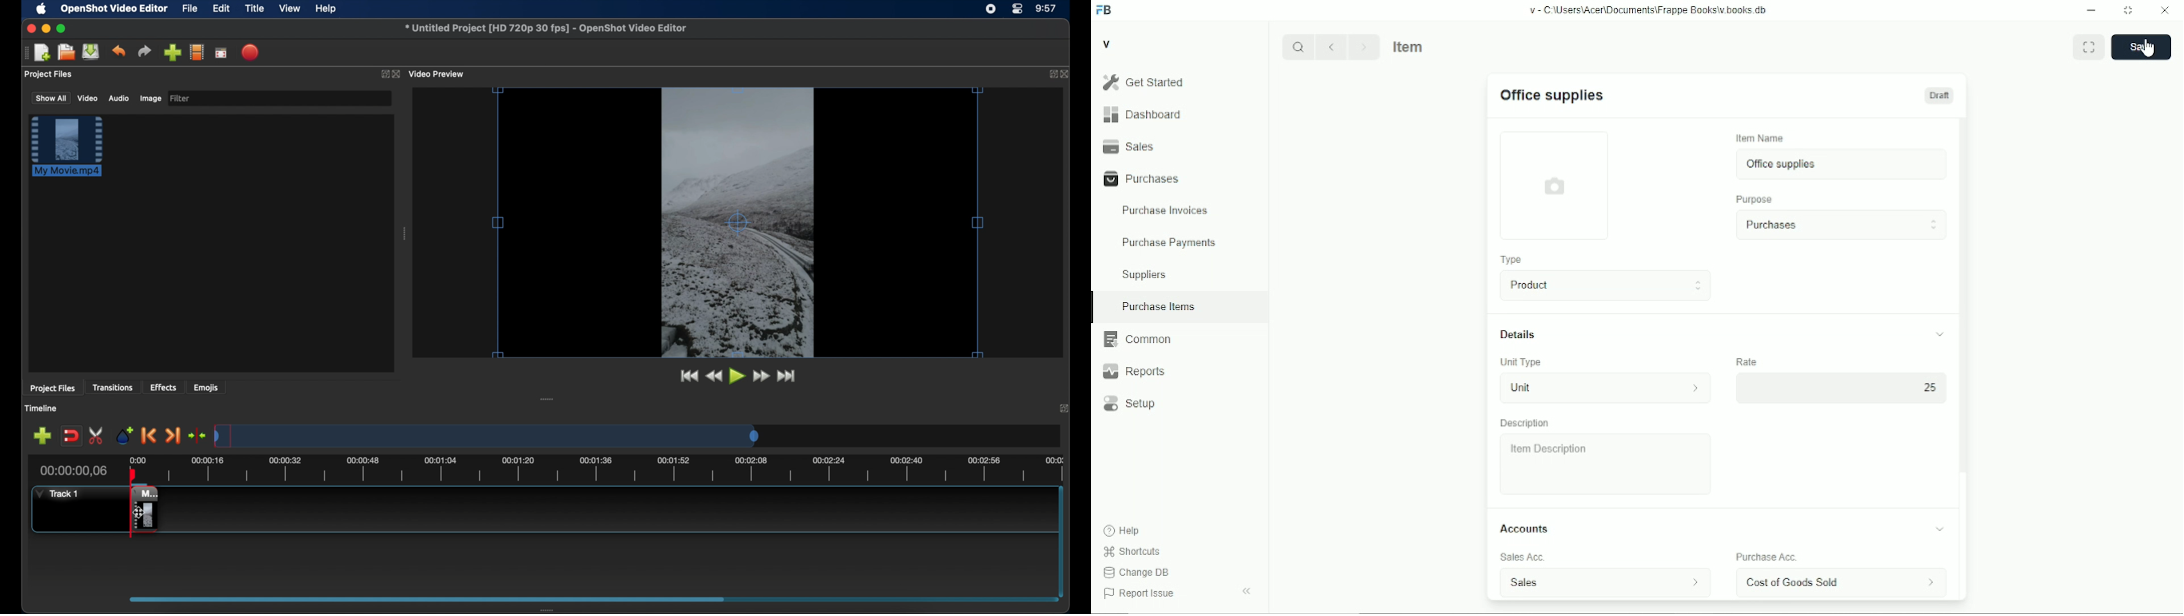  Describe the element at coordinates (1572, 583) in the screenshot. I see `sales` at that location.